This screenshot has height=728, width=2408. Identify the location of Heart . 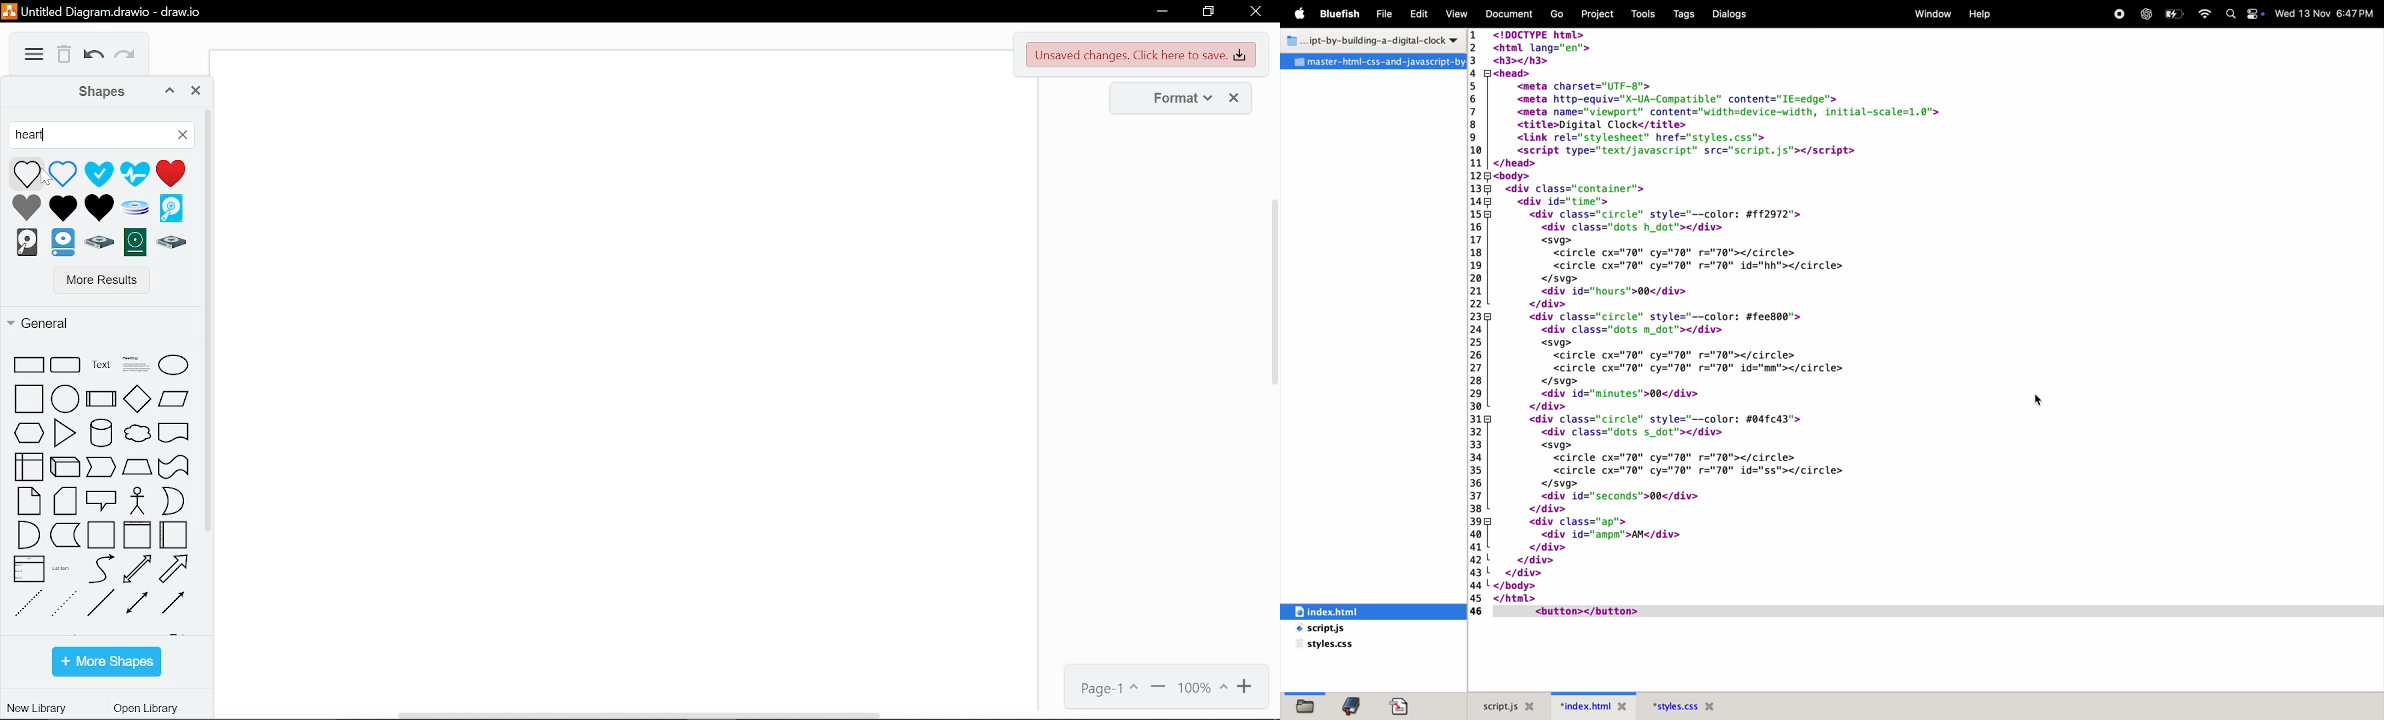
(28, 172).